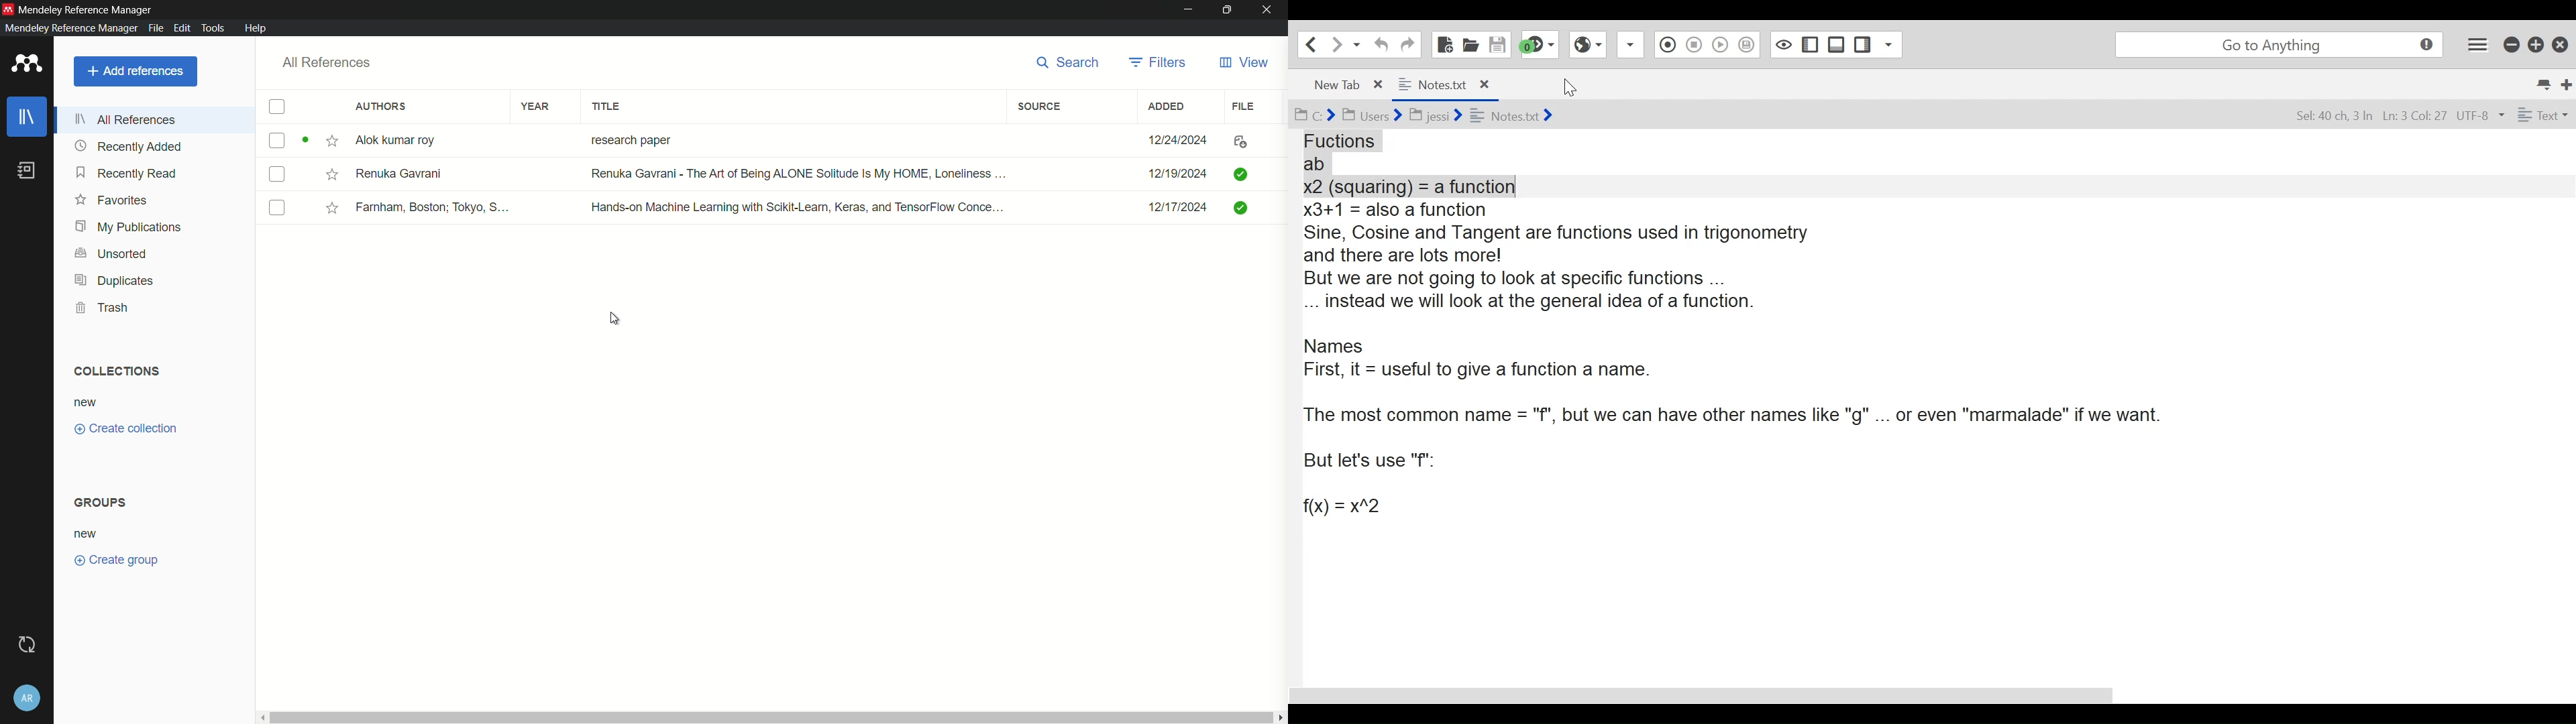 This screenshot has height=728, width=2576. I want to click on recently added, so click(129, 146).